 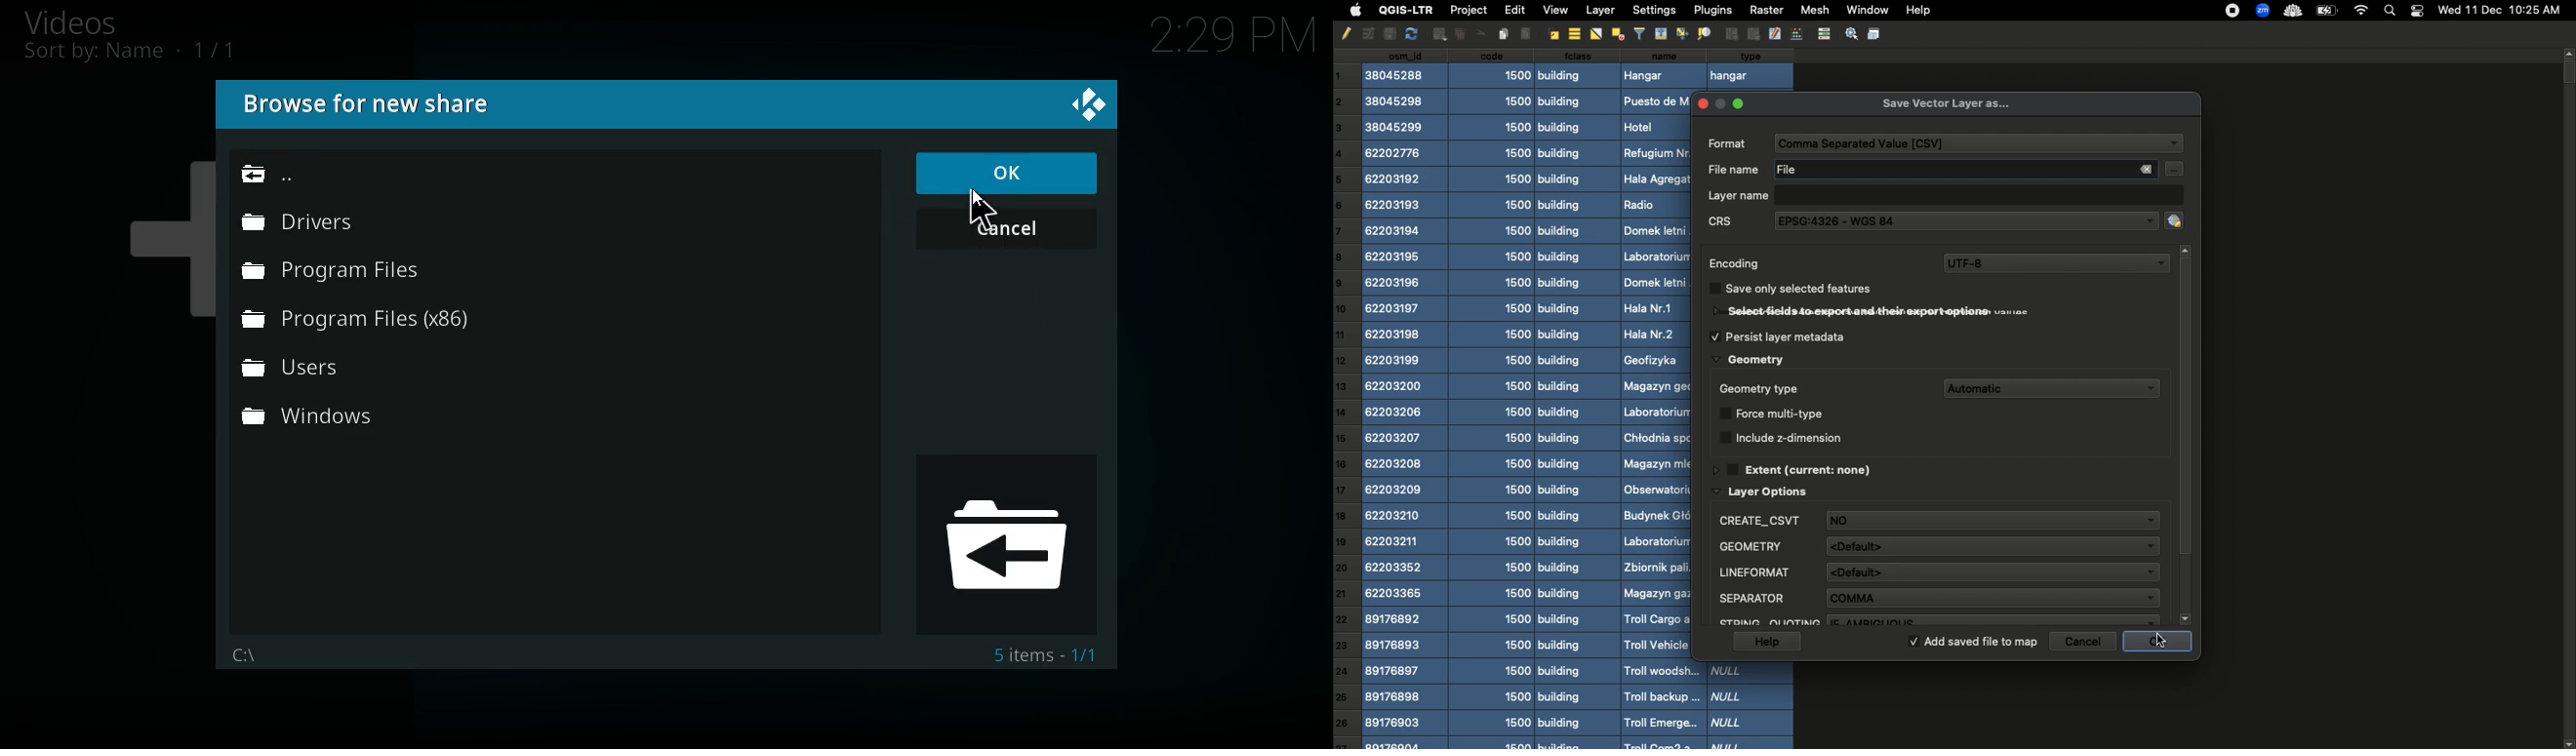 What do you see at coordinates (1616, 34) in the screenshot?
I see `Distribute Objects Evenly` at bounding box center [1616, 34].